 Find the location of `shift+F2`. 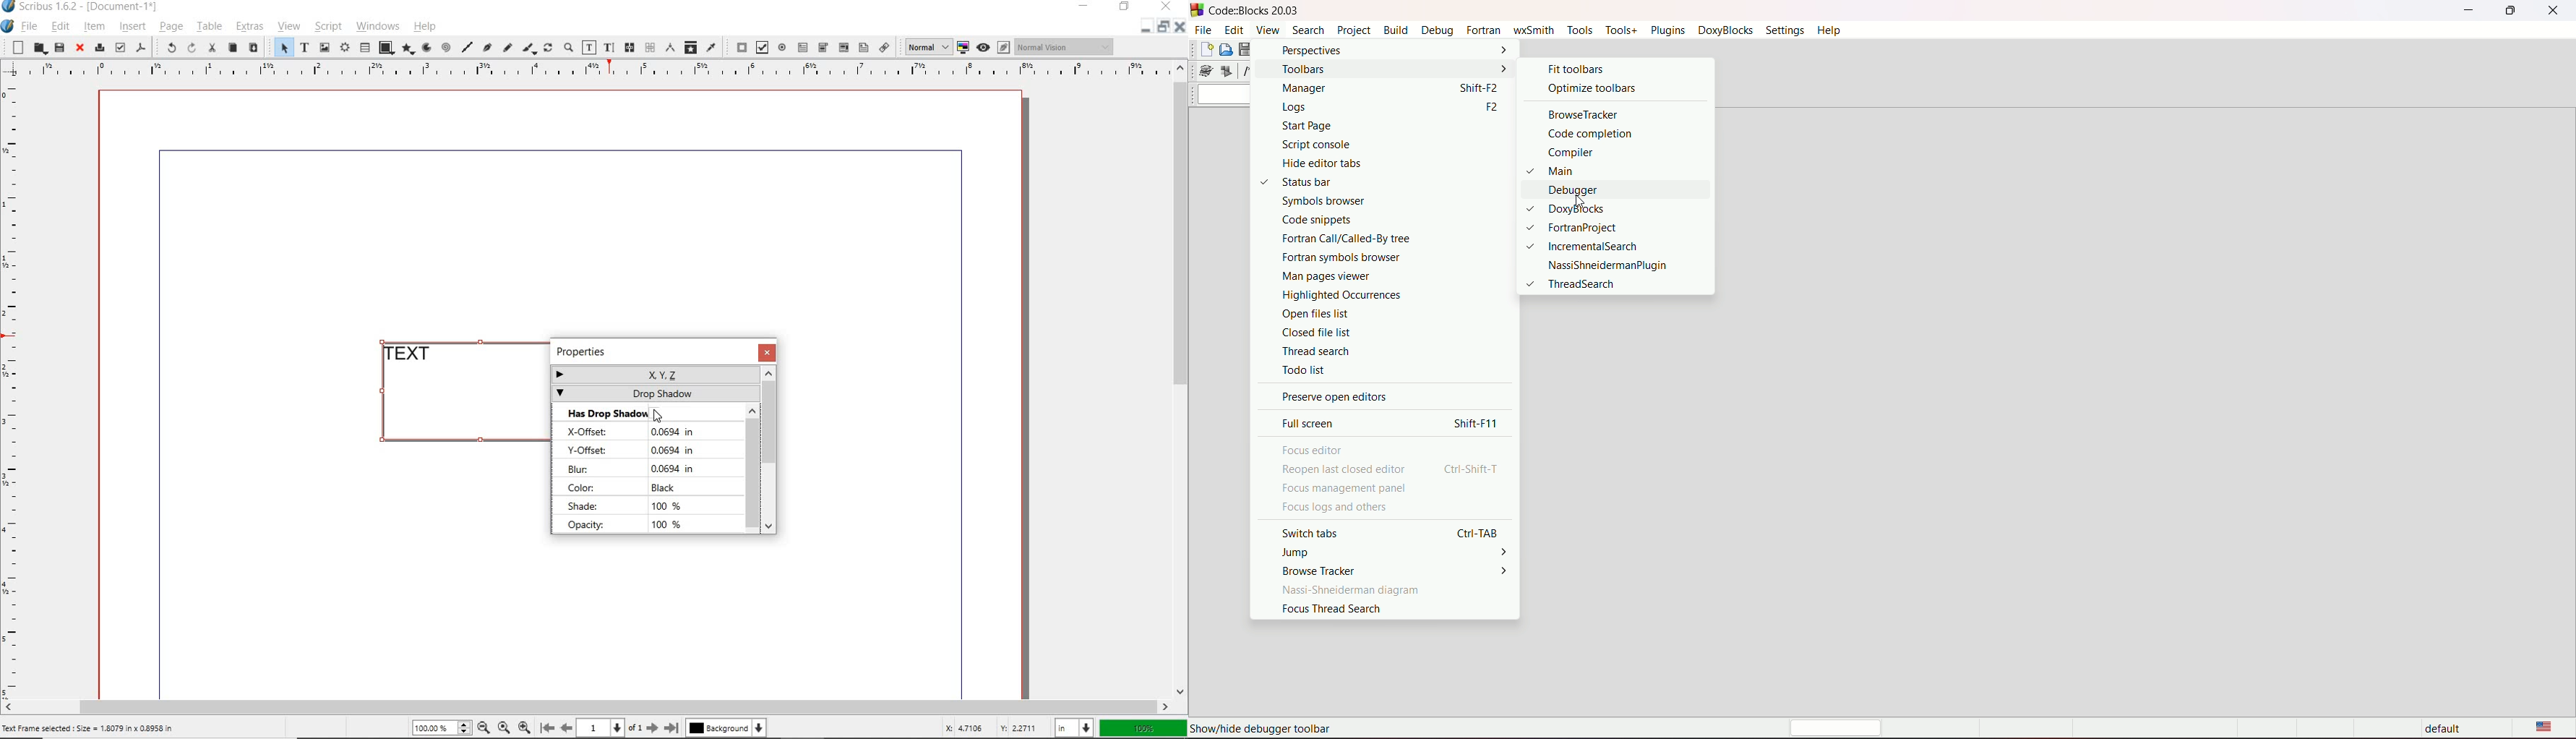

shift+F2 is located at coordinates (1480, 87).